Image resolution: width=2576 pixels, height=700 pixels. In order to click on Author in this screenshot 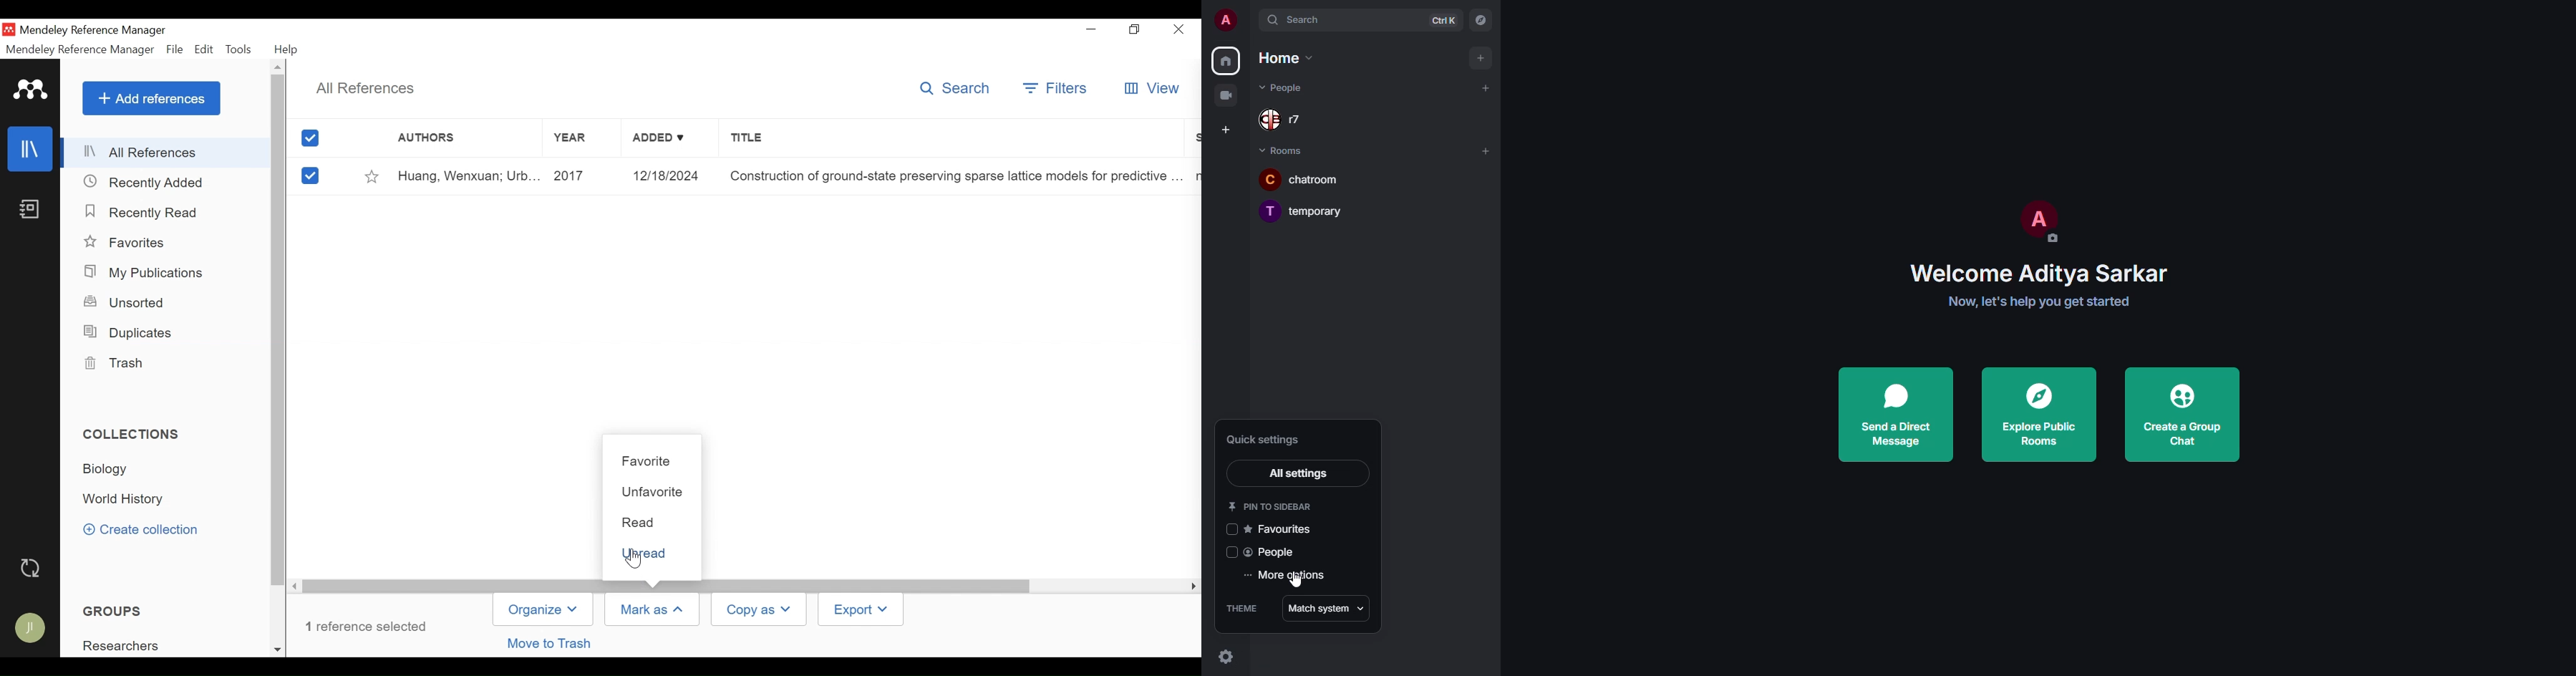, I will do `click(452, 140)`.